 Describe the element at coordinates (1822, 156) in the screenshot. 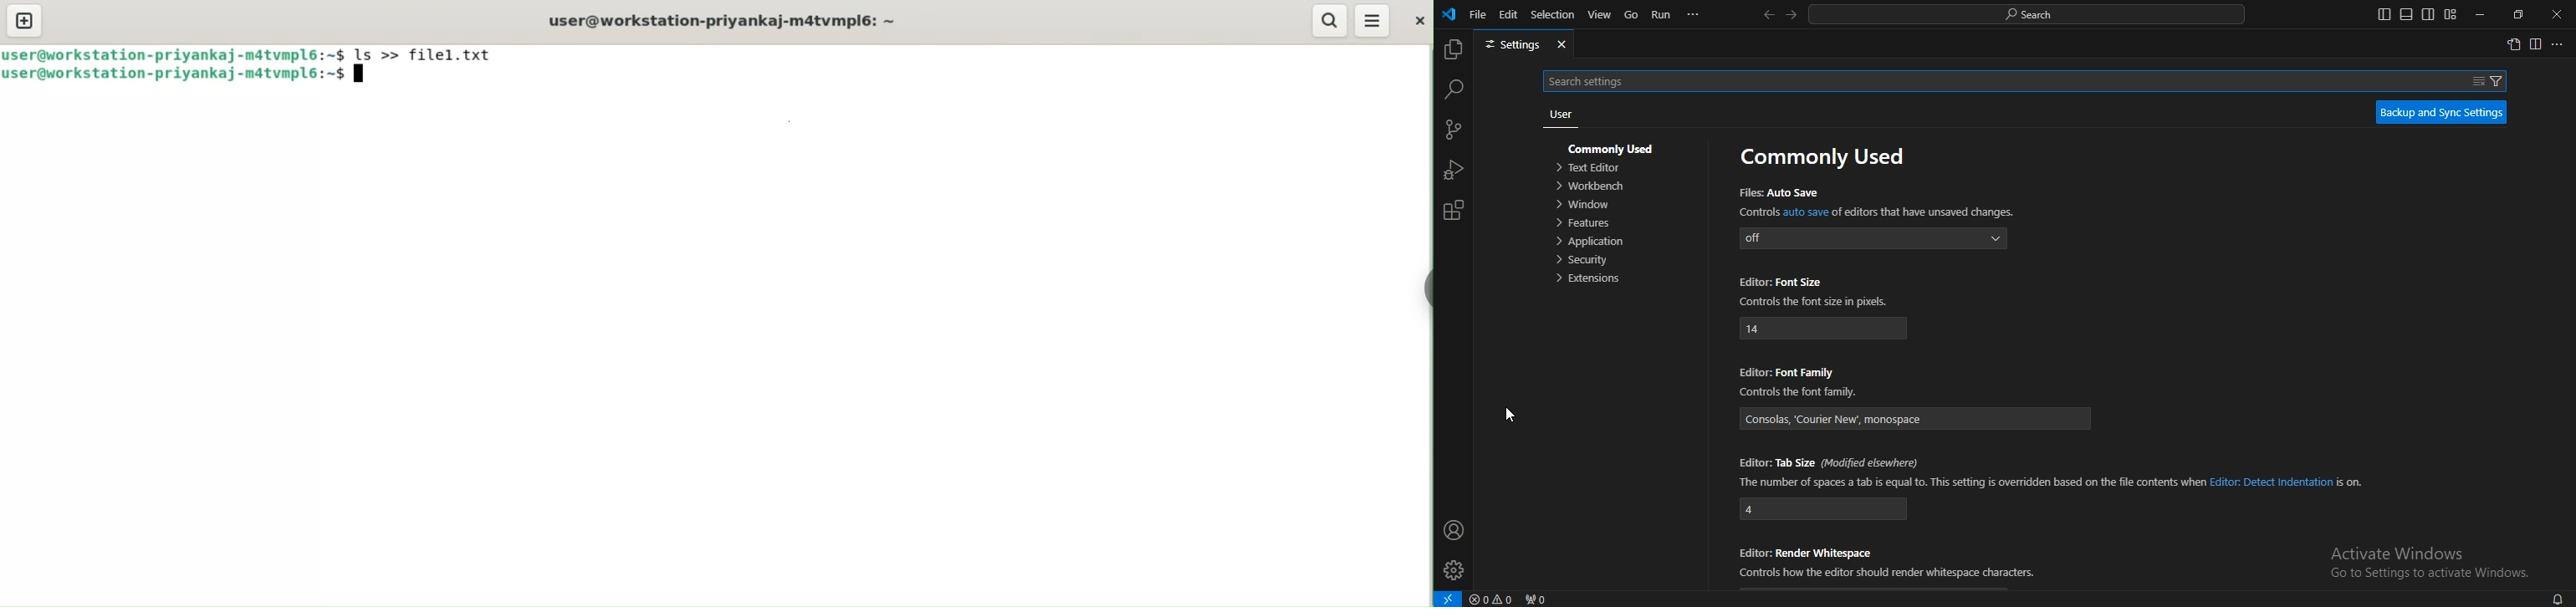

I see `Commonly Used` at that location.